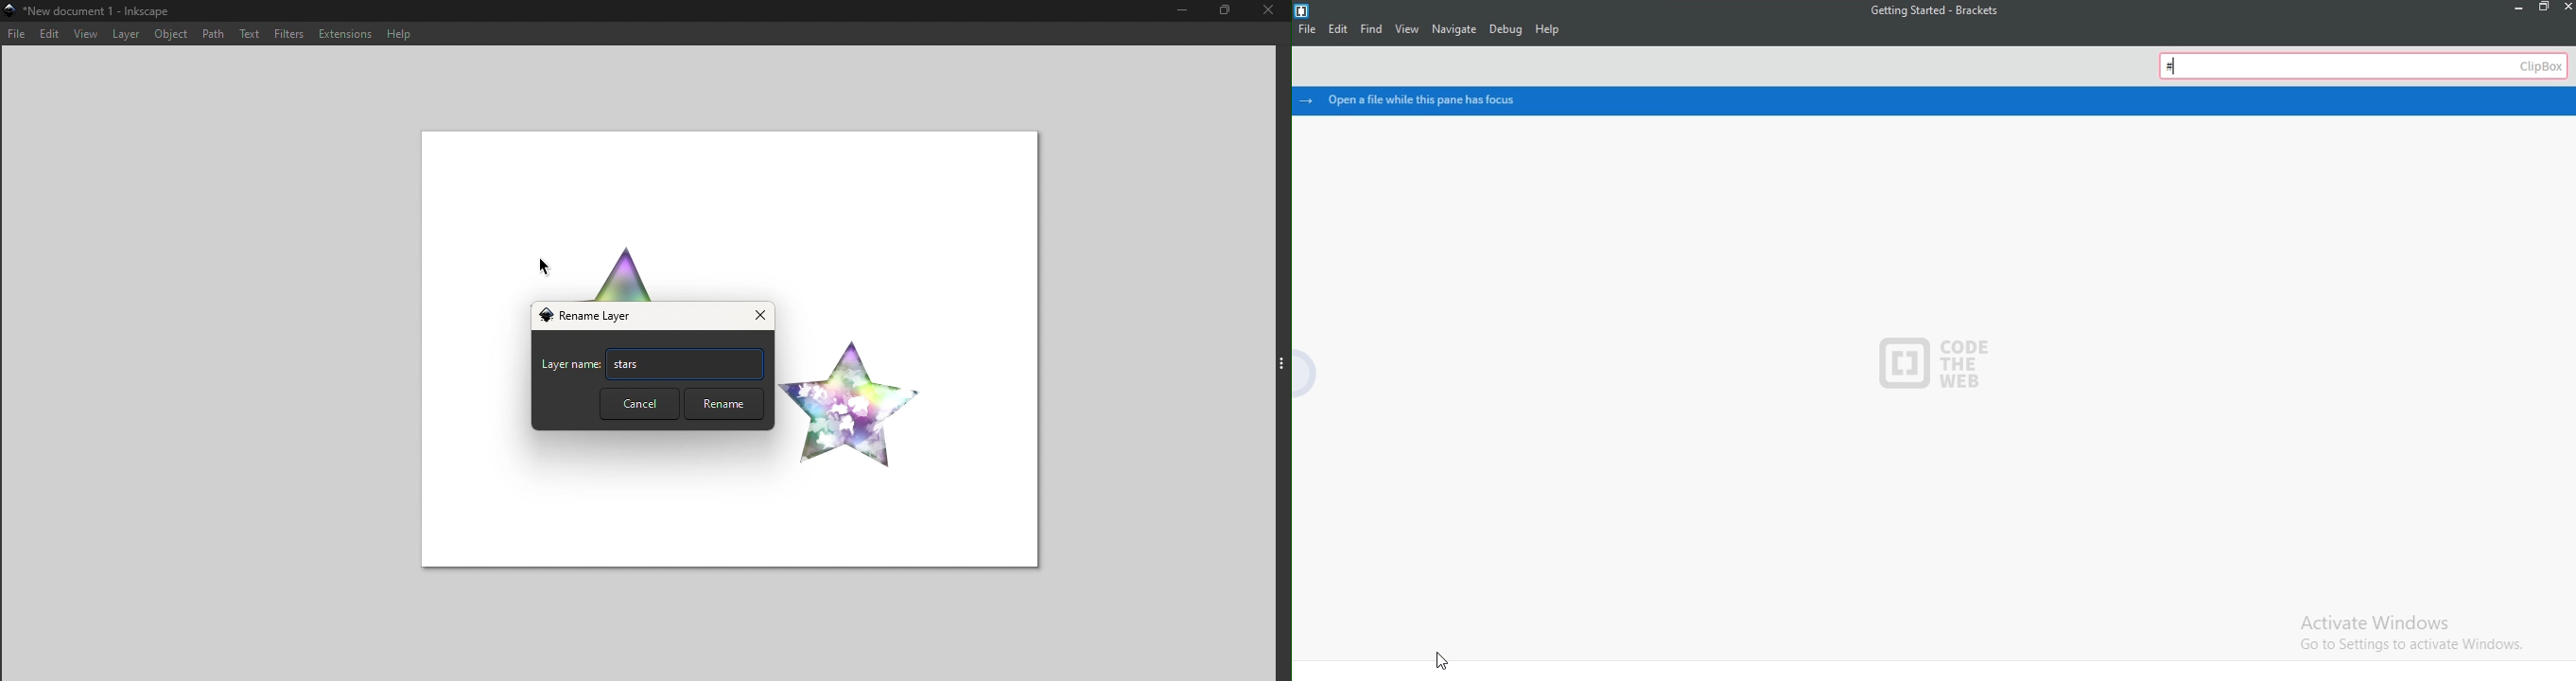 The width and height of the screenshot is (2576, 700). Describe the element at coordinates (343, 33) in the screenshot. I see `extensions` at that location.